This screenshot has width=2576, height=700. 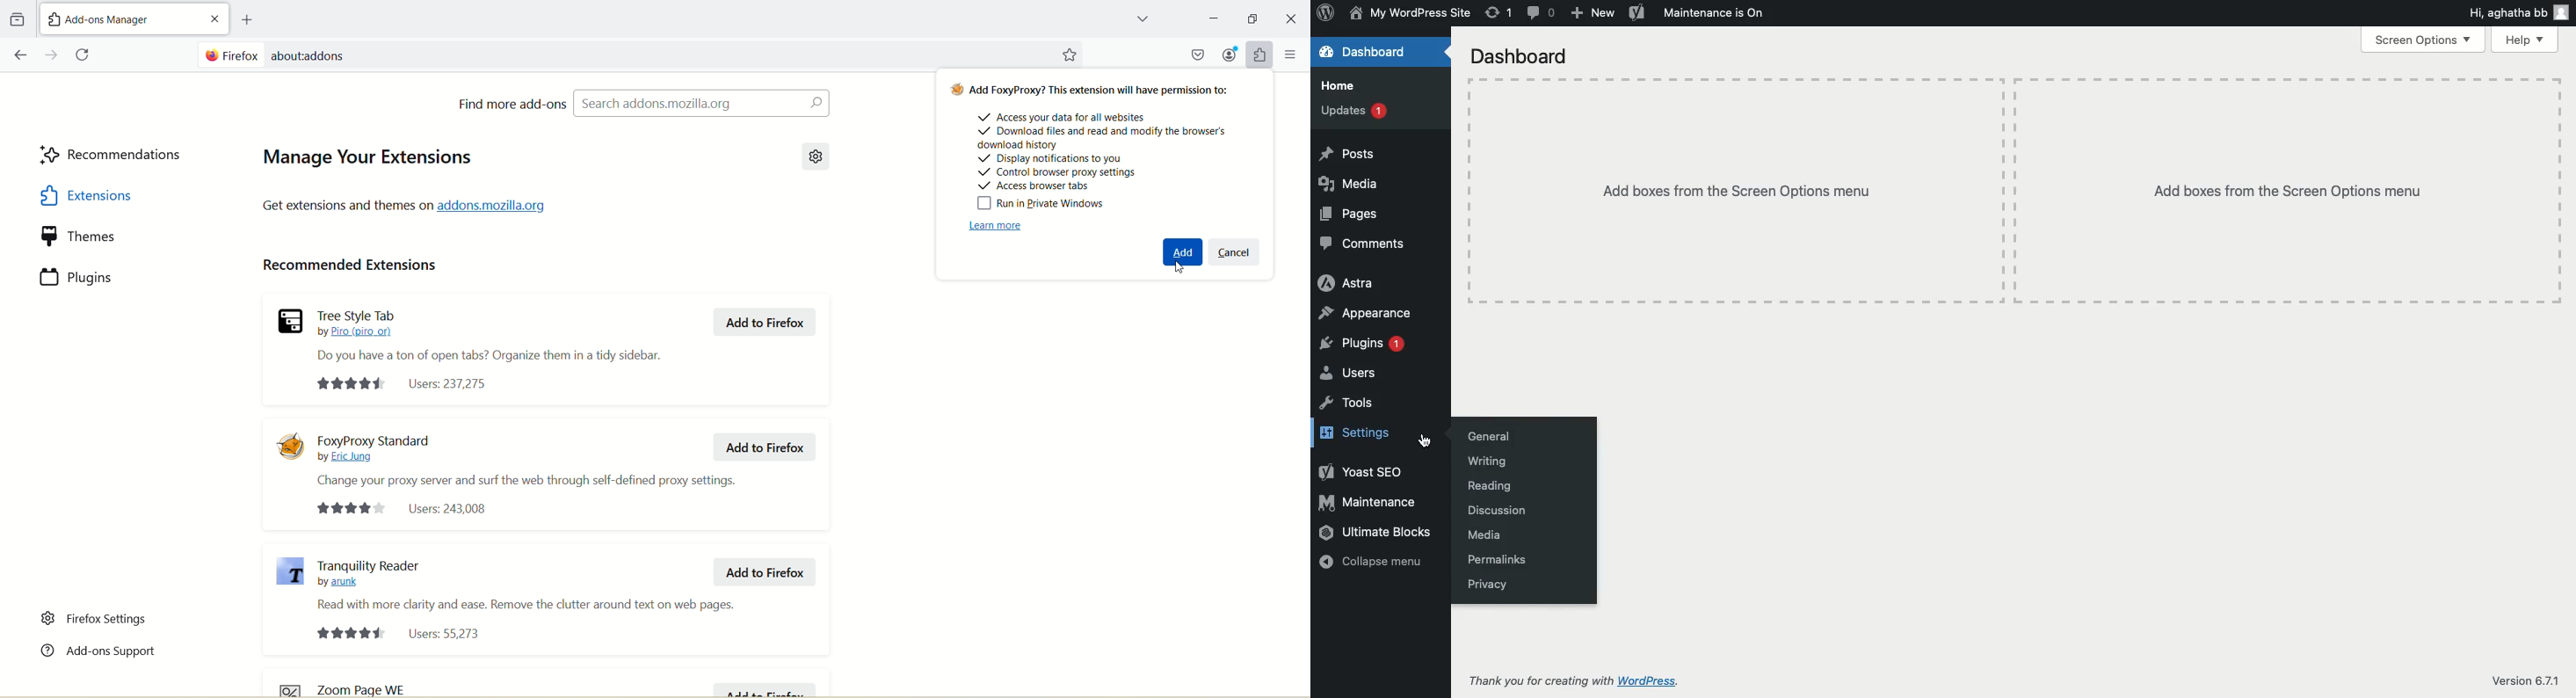 I want to click on Ultimate blocks, so click(x=1377, y=532).